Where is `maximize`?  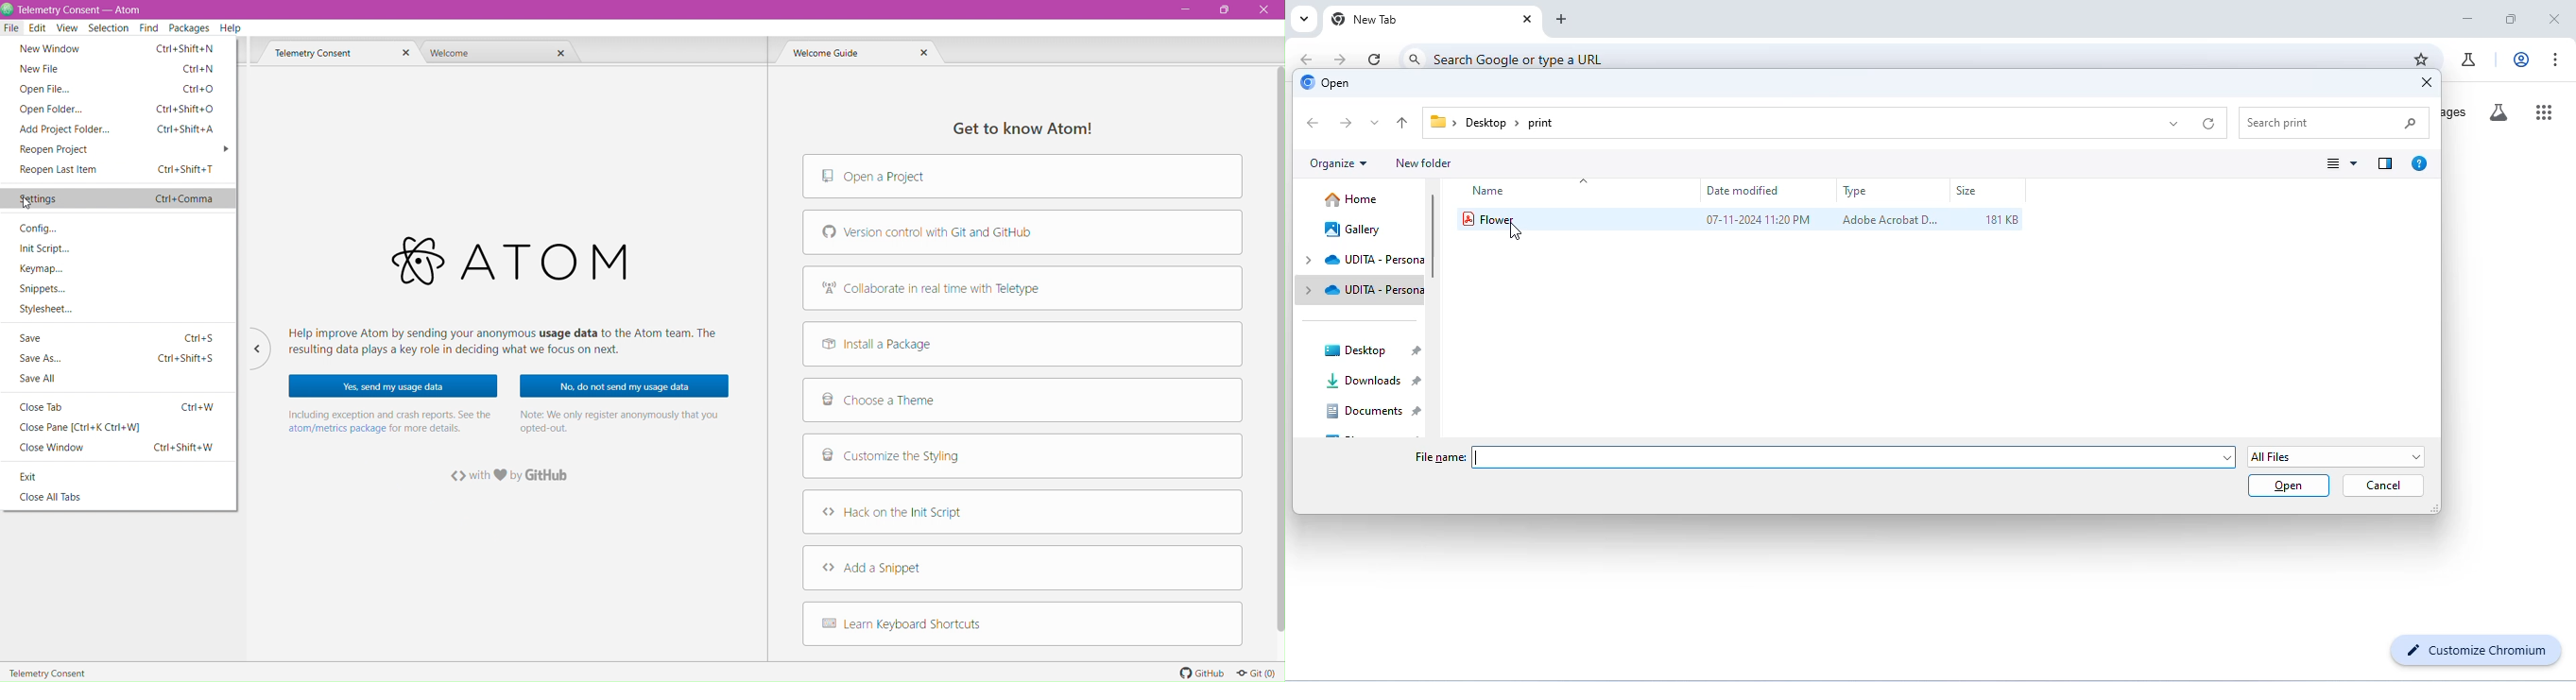
maximize is located at coordinates (2511, 18).